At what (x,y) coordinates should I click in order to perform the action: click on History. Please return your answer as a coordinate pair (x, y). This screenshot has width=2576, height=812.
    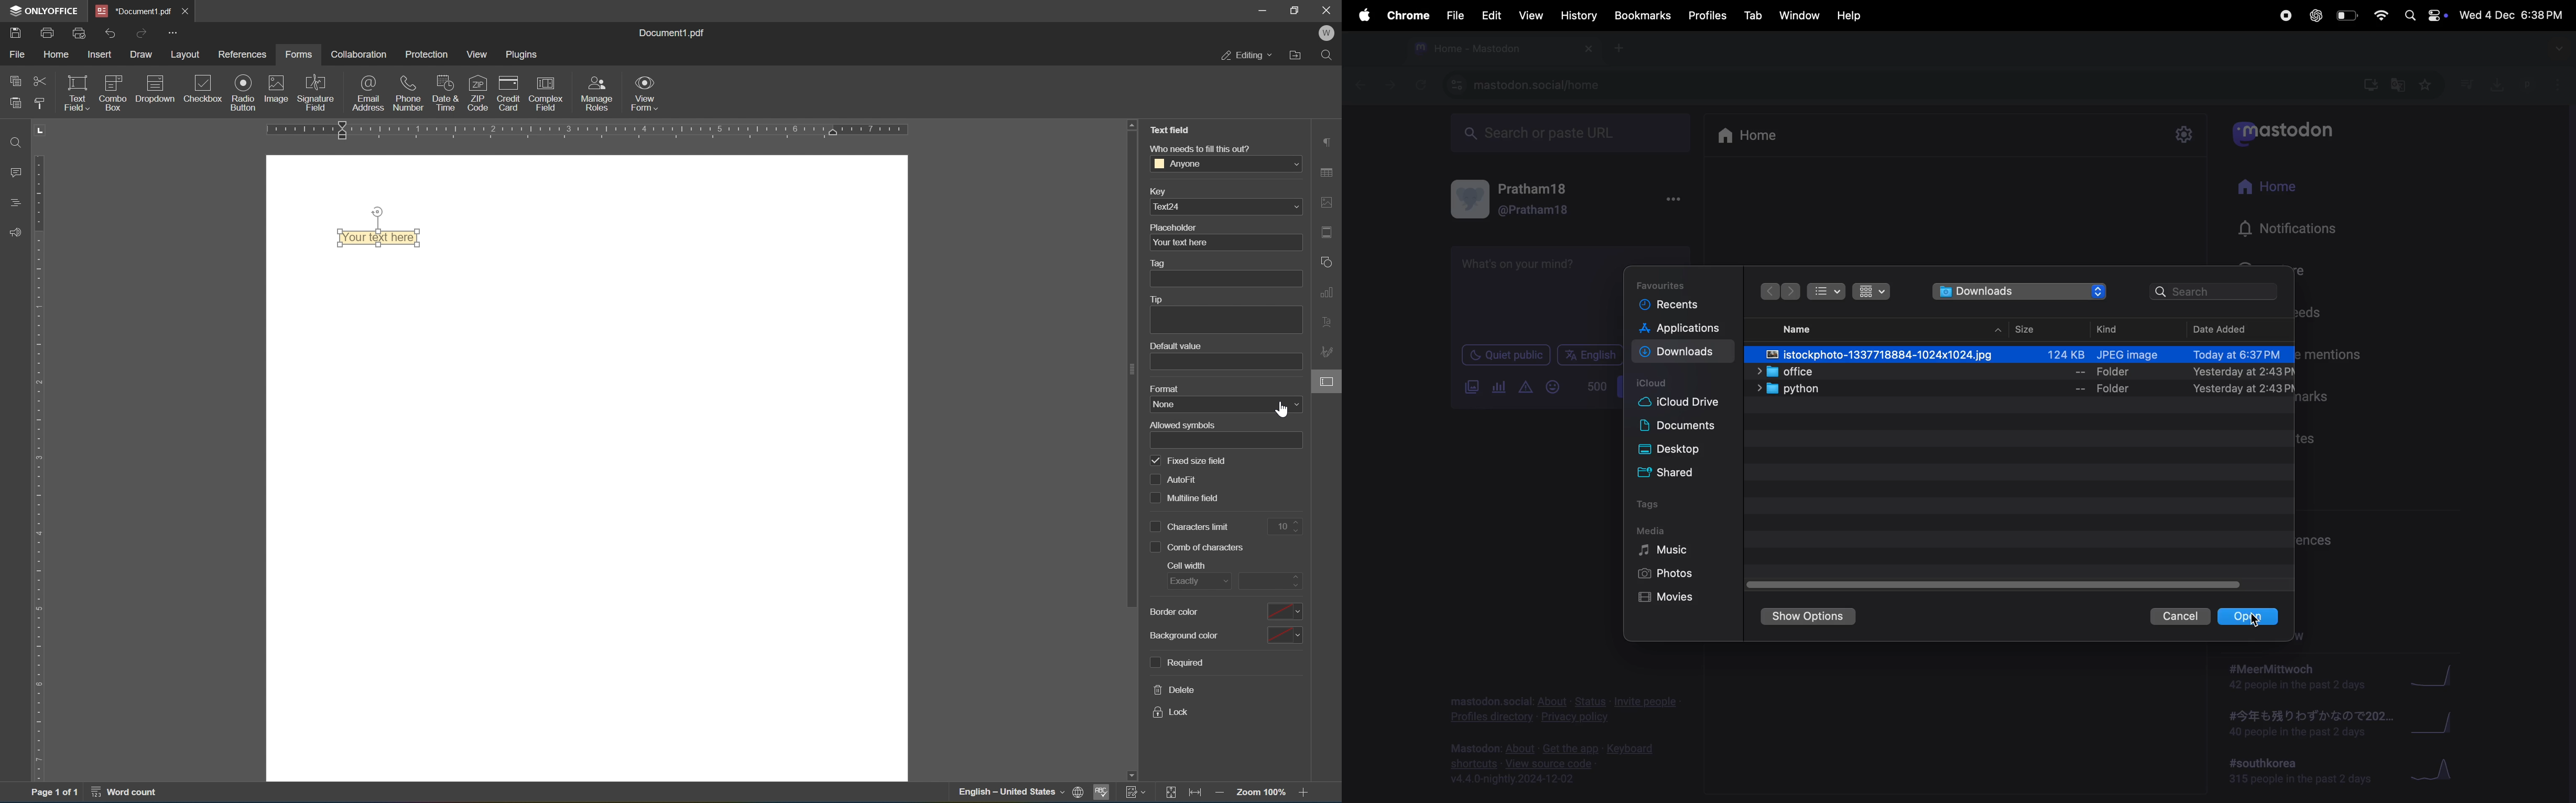
    Looking at the image, I should click on (1575, 16).